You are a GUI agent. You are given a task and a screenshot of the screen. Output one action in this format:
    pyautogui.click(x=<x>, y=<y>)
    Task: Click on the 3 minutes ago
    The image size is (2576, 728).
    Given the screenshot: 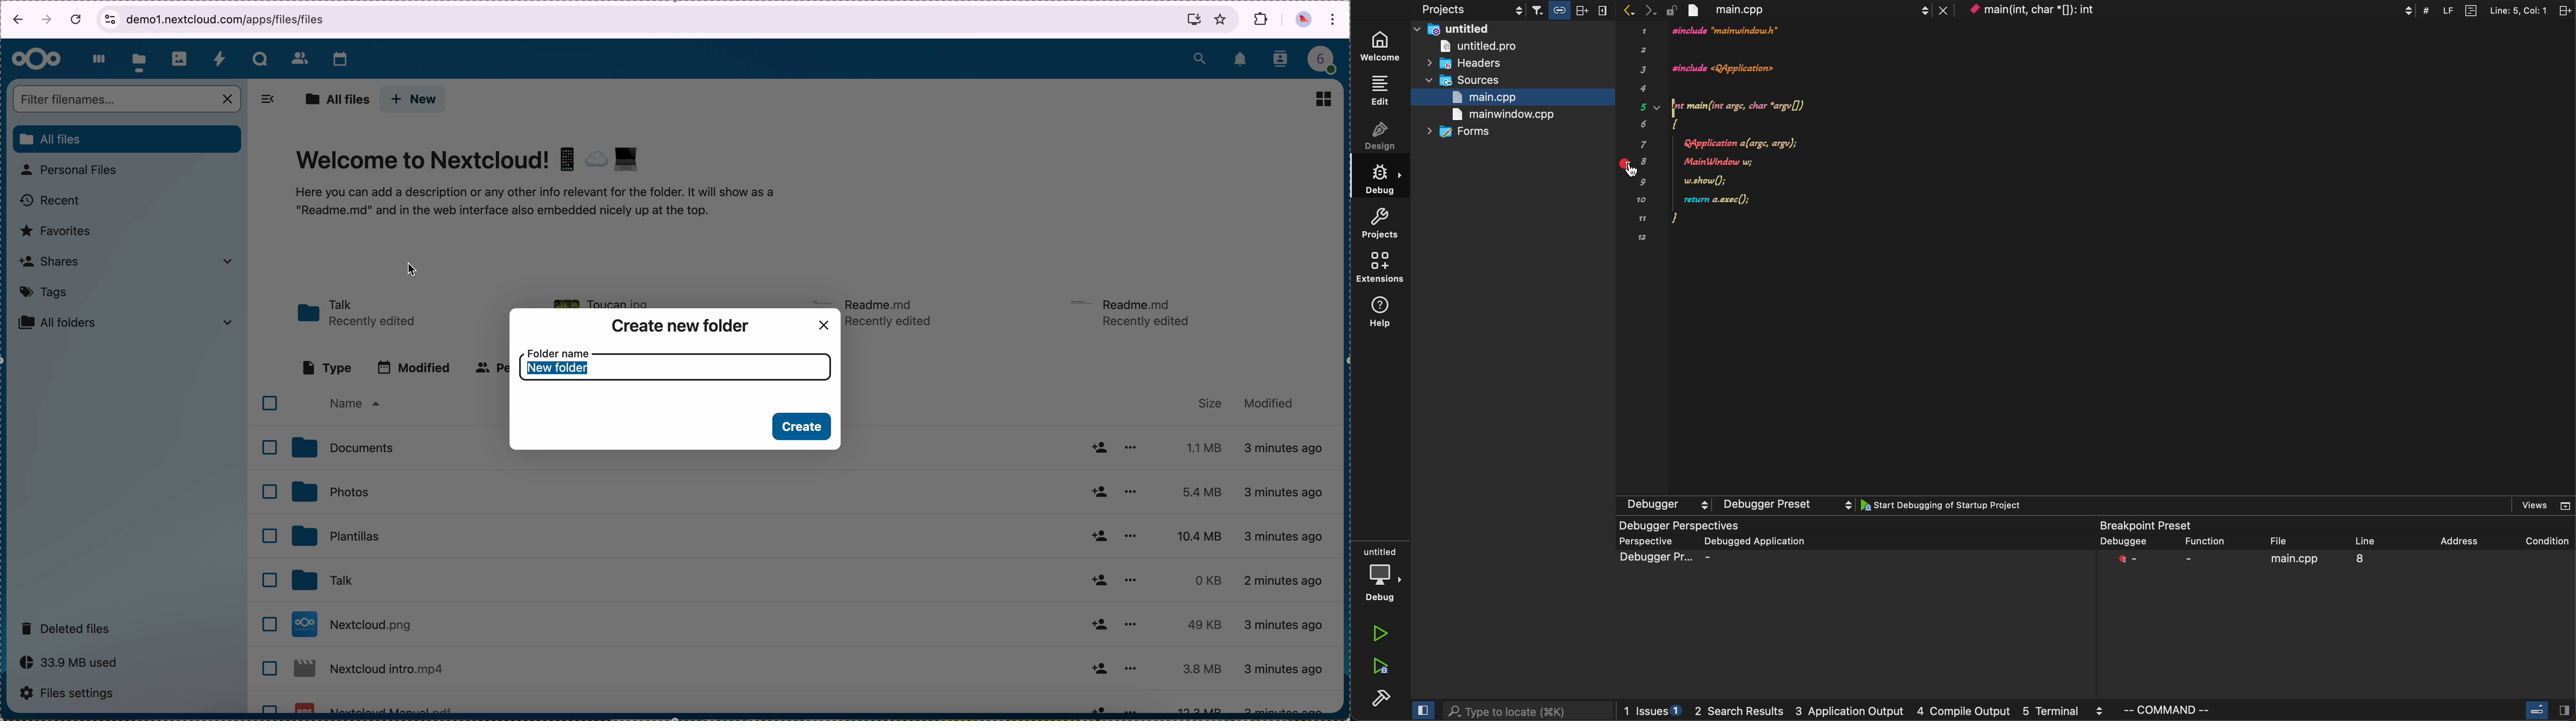 What is the action you would take?
    pyautogui.click(x=1286, y=450)
    